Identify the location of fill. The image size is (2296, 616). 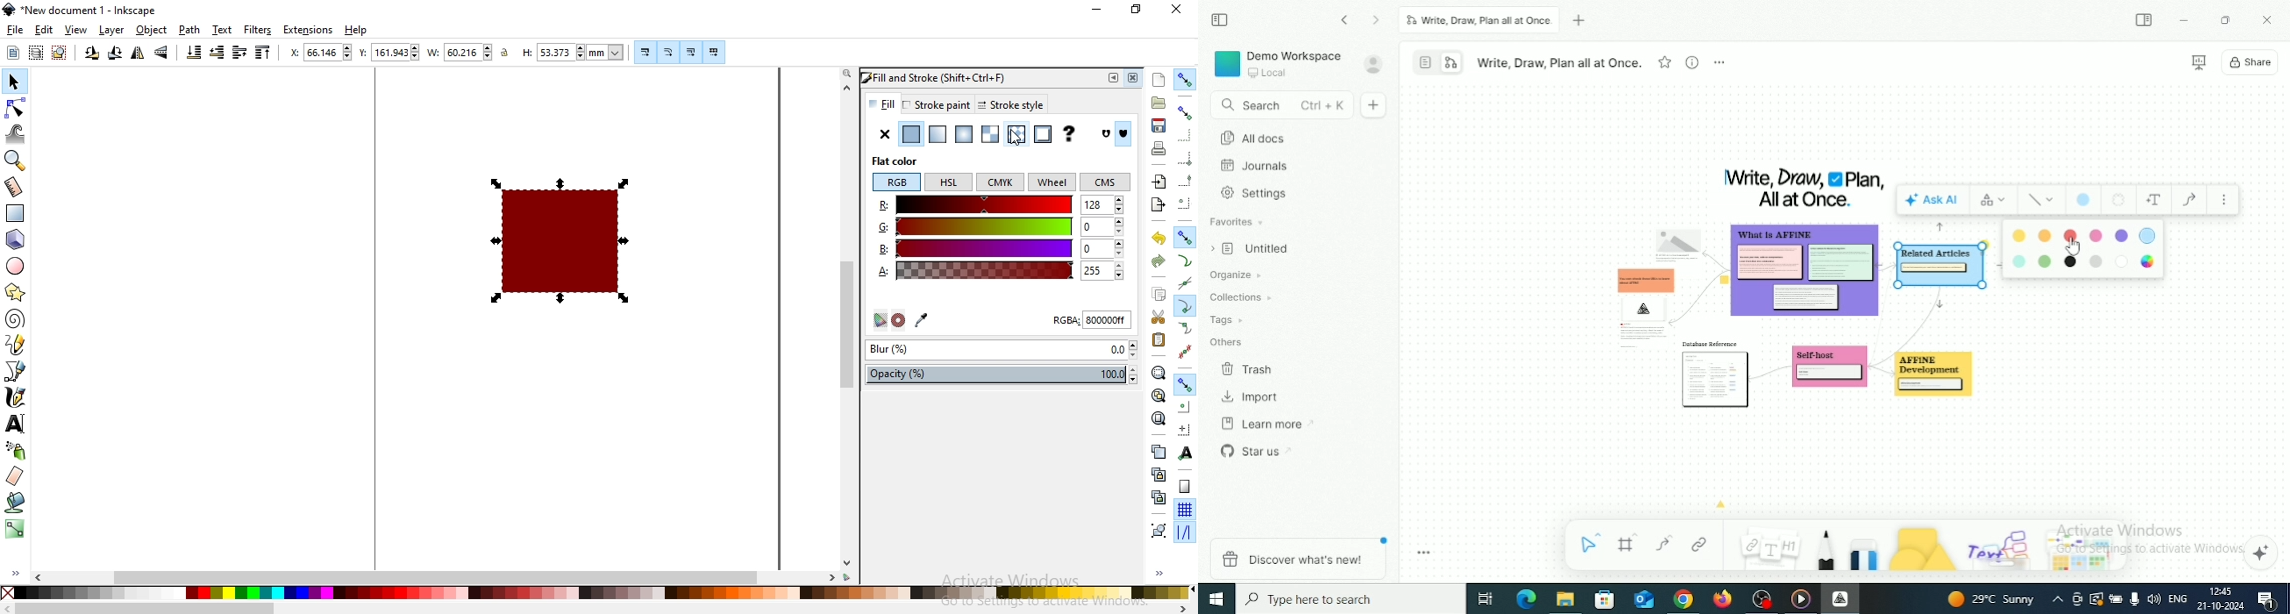
(882, 104).